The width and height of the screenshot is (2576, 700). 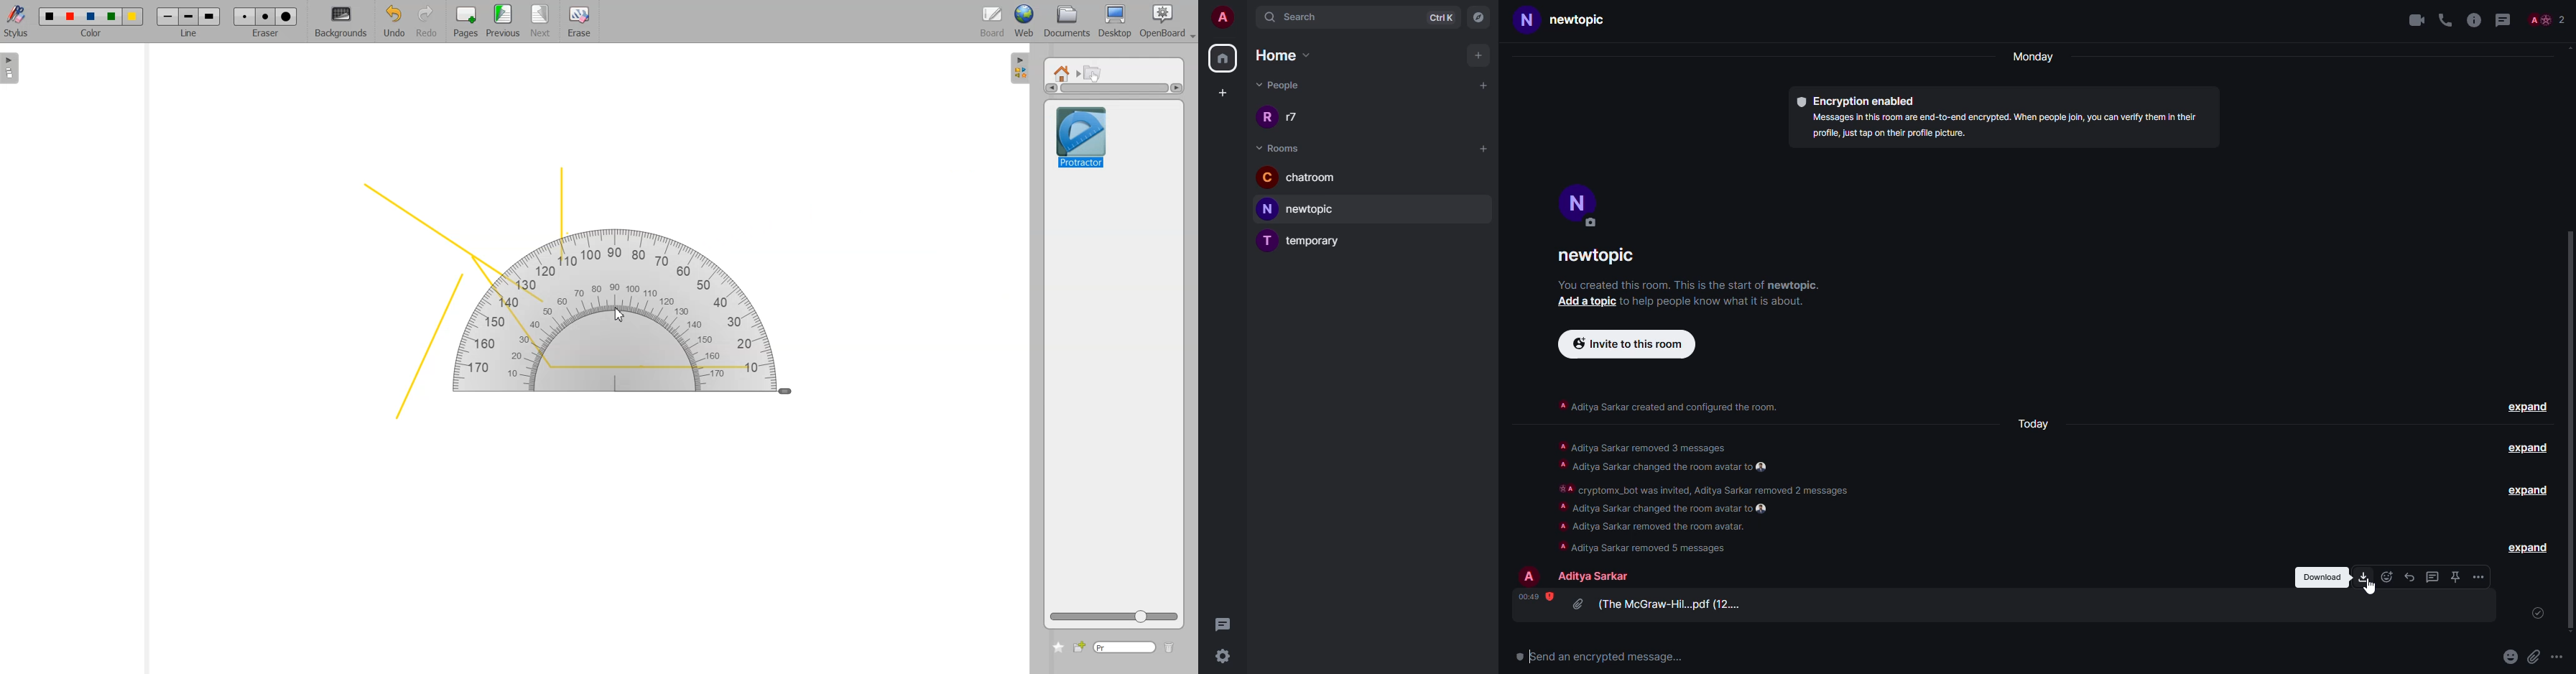 I want to click on home, so click(x=1224, y=58).